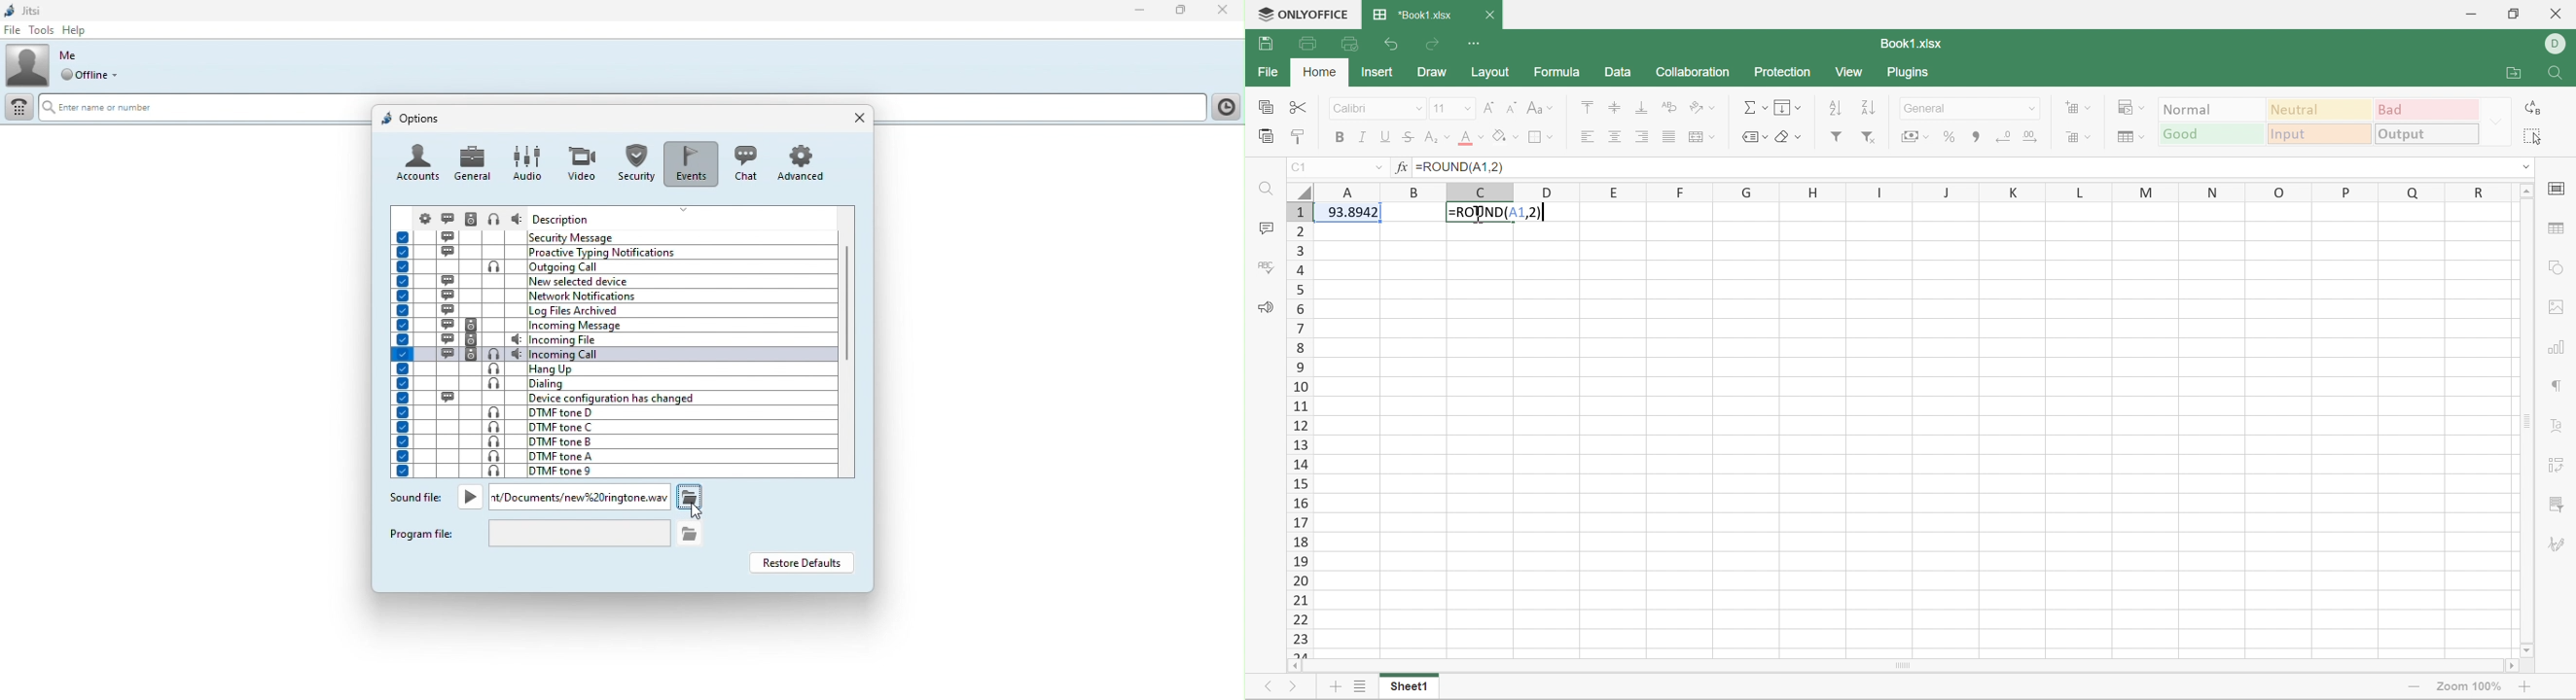 This screenshot has height=700, width=2576. What do you see at coordinates (1752, 135) in the screenshot?
I see `Named ranges` at bounding box center [1752, 135].